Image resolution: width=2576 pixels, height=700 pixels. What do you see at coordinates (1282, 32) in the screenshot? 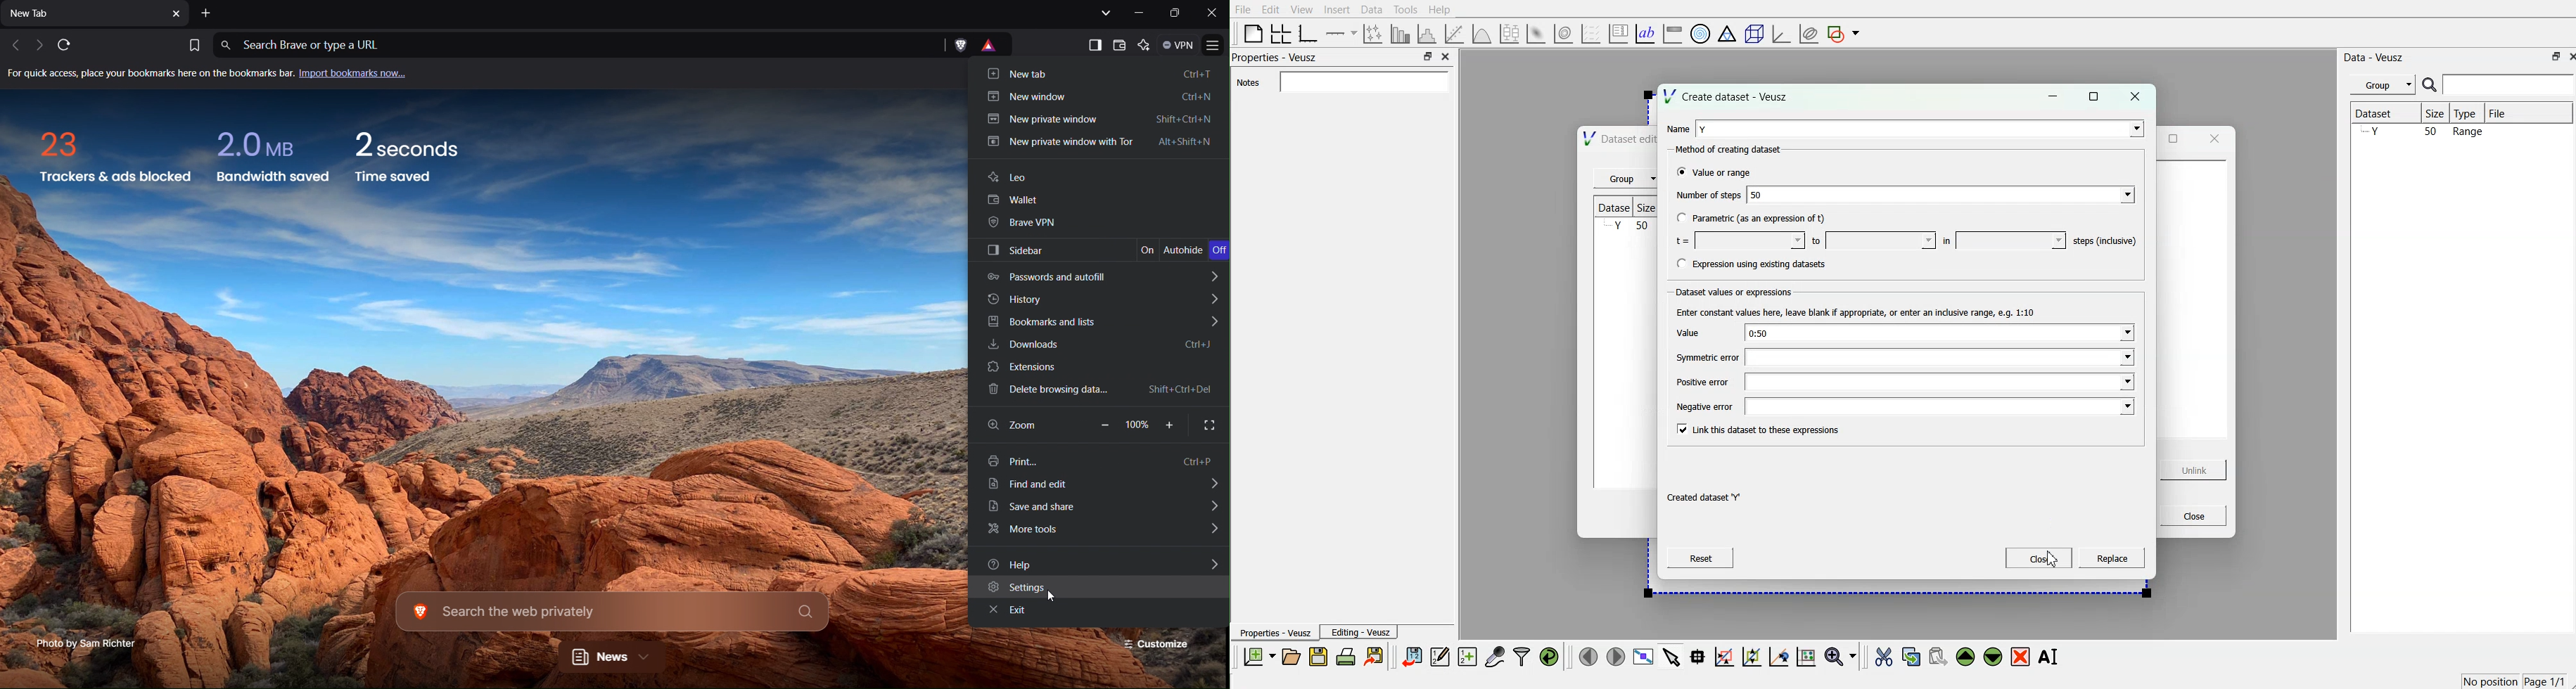
I see `arrange the graph` at bounding box center [1282, 32].